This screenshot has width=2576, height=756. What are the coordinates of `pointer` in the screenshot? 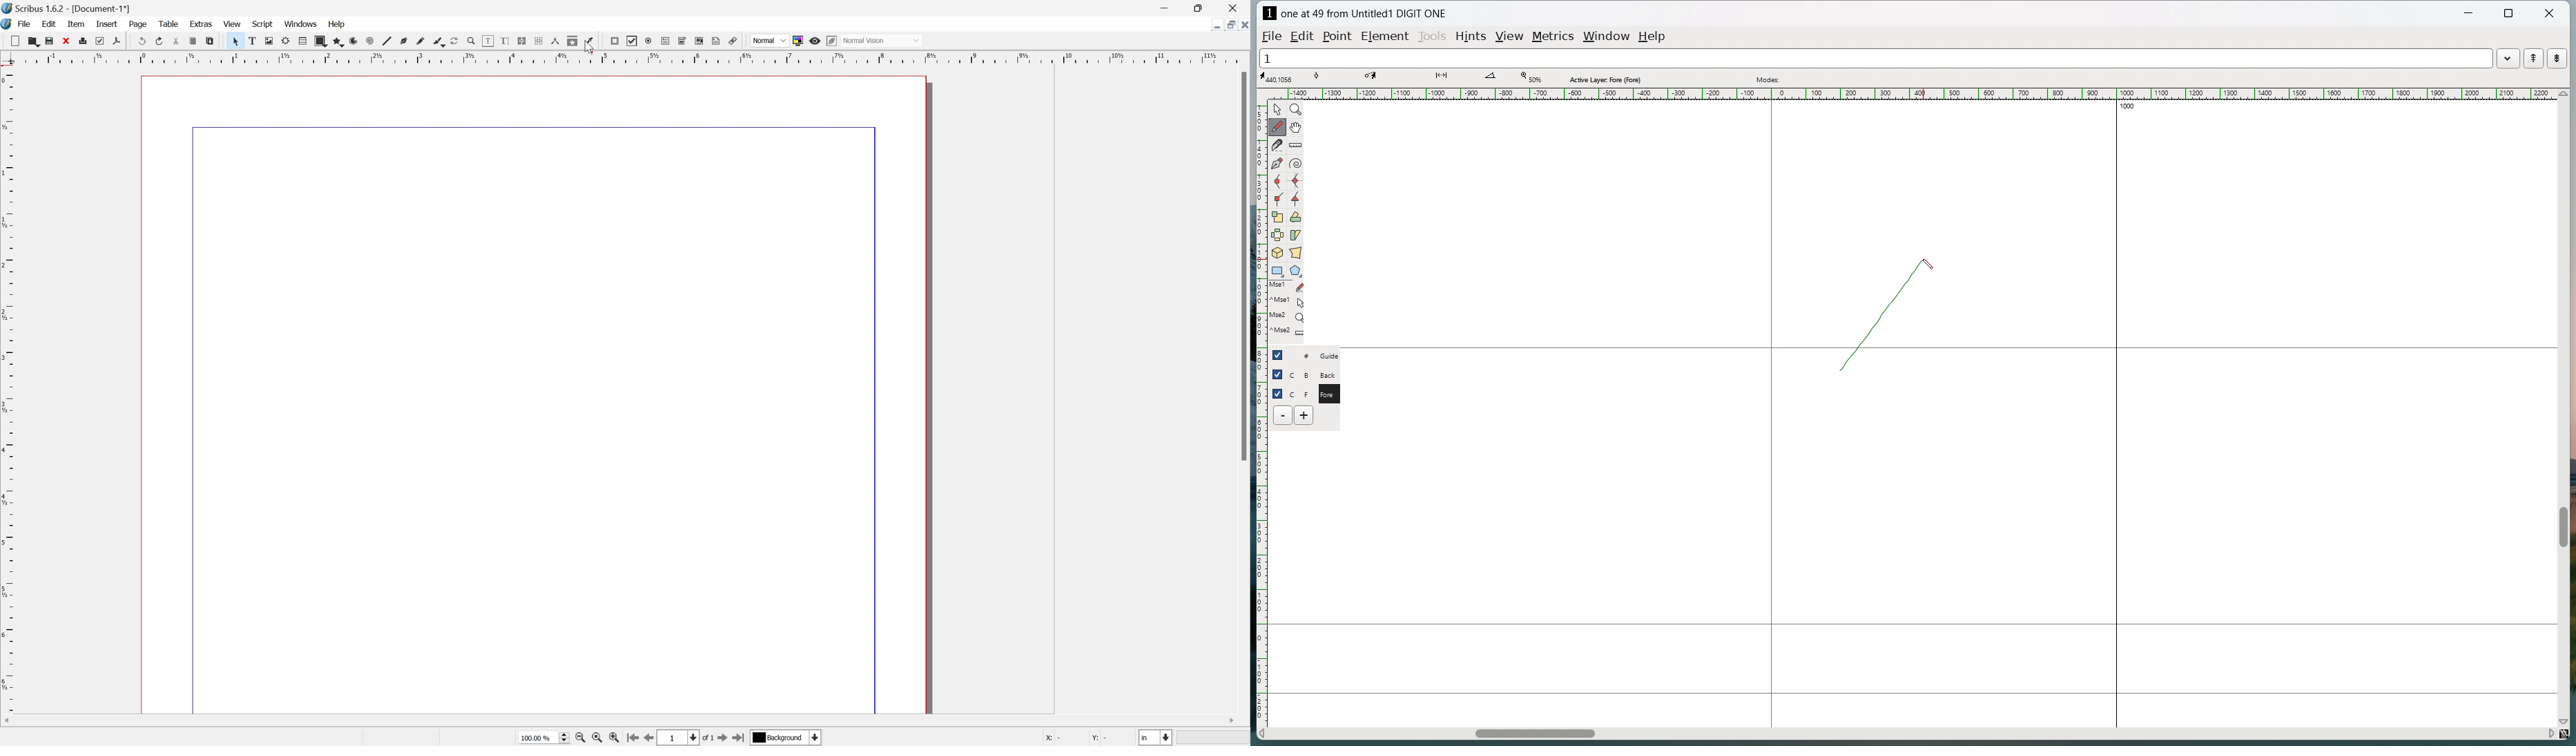 It's located at (1278, 109).